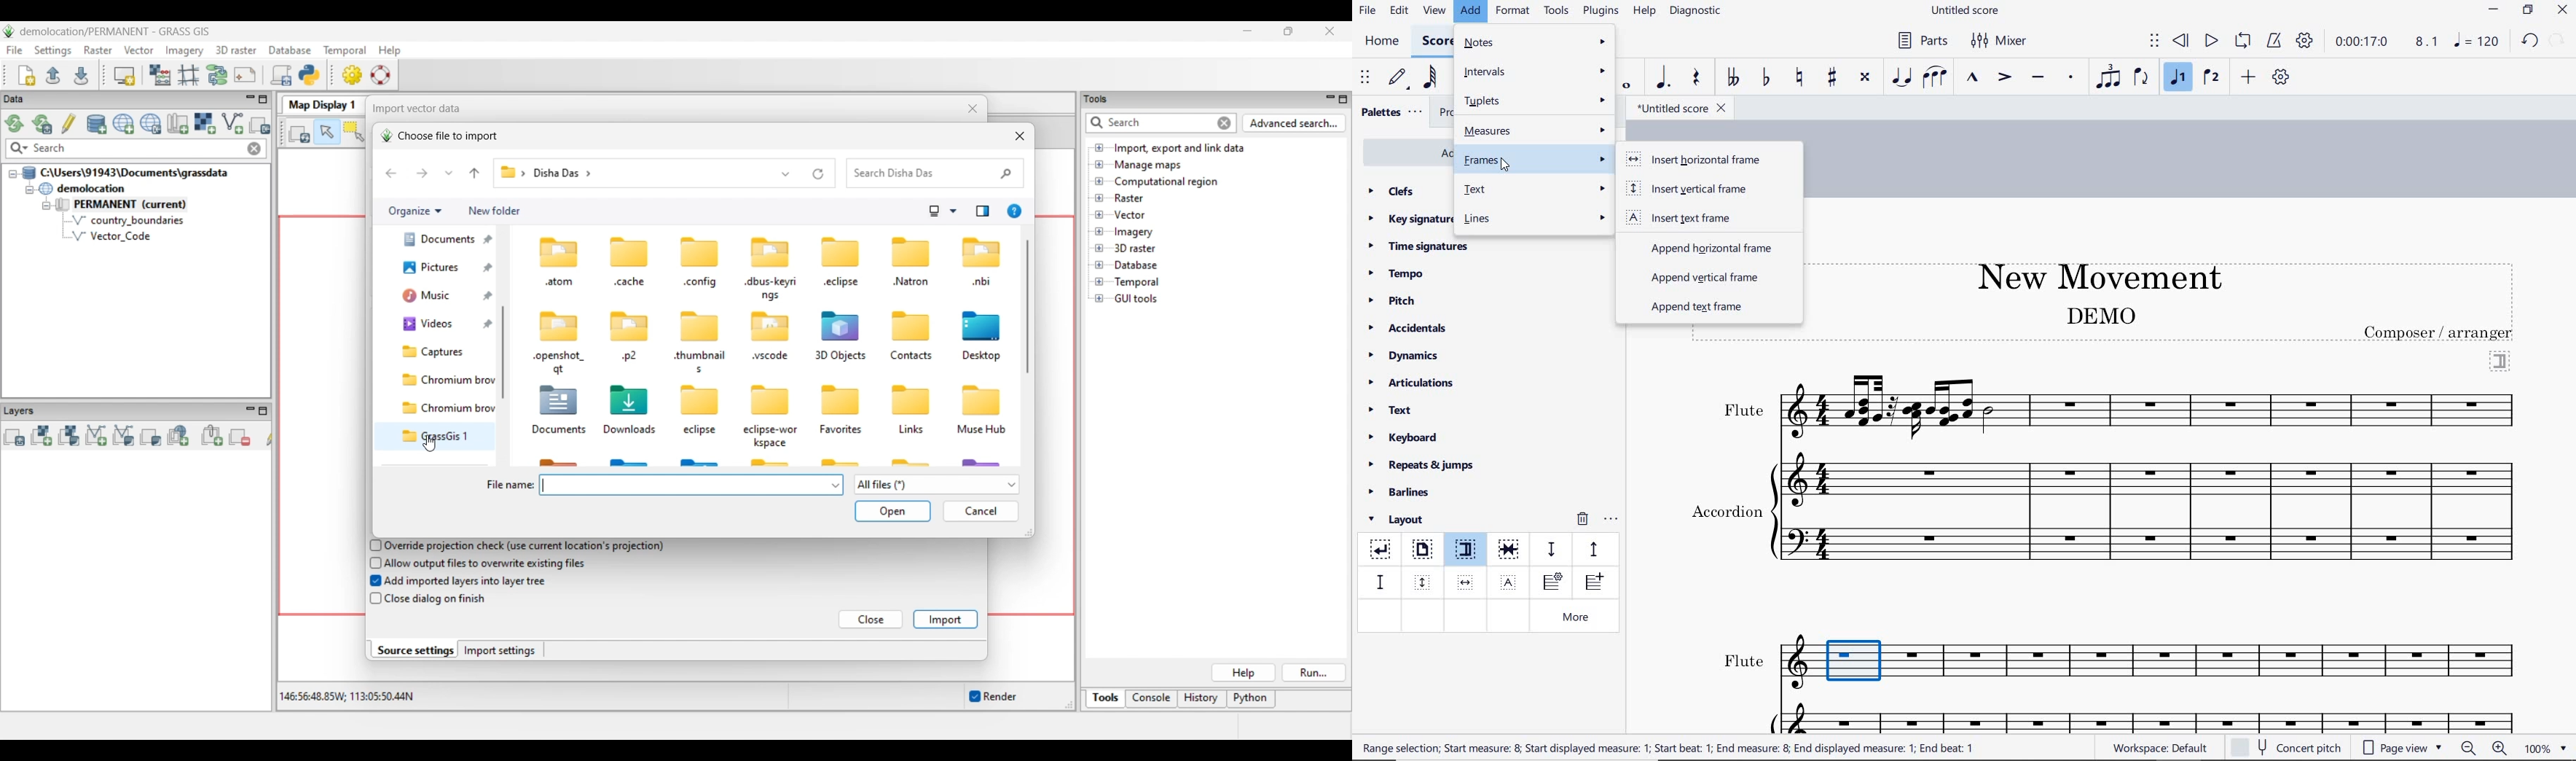  I want to click on Double click to see files under 3D raster, so click(1135, 248).